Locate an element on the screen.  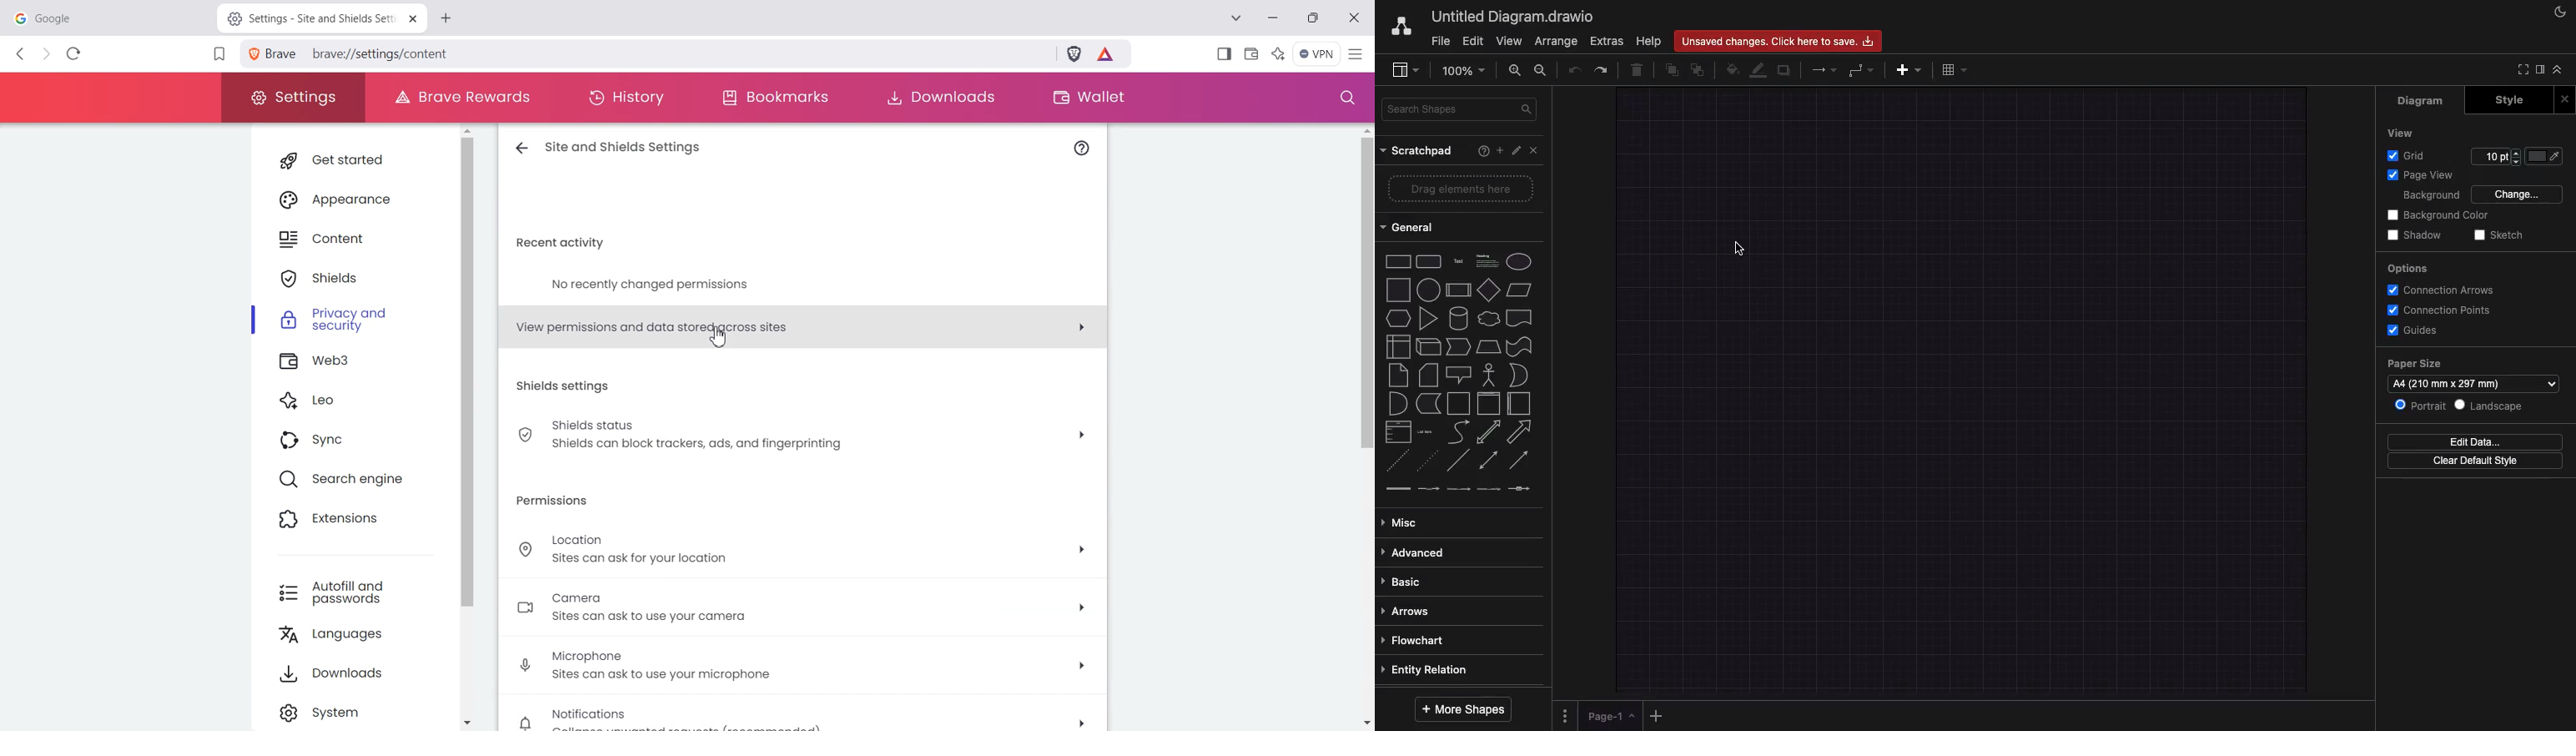
Shadow is located at coordinates (2418, 235).